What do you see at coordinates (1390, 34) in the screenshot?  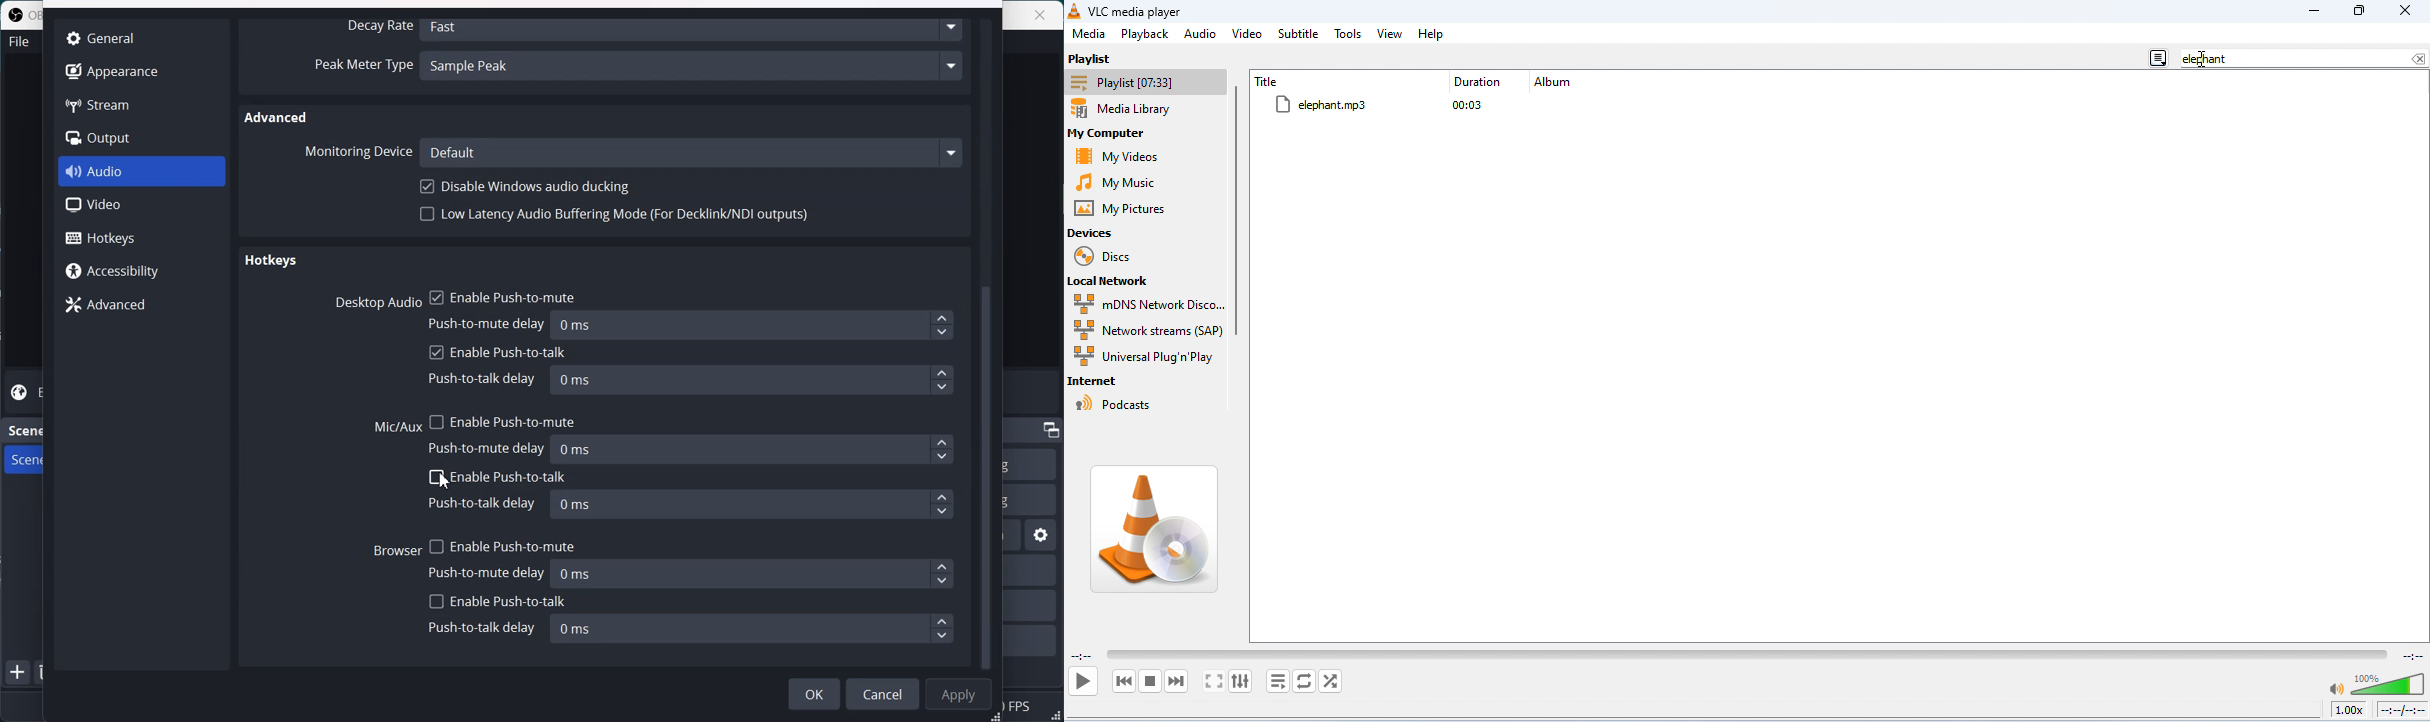 I see `view` at bounding box center [1390, 34].